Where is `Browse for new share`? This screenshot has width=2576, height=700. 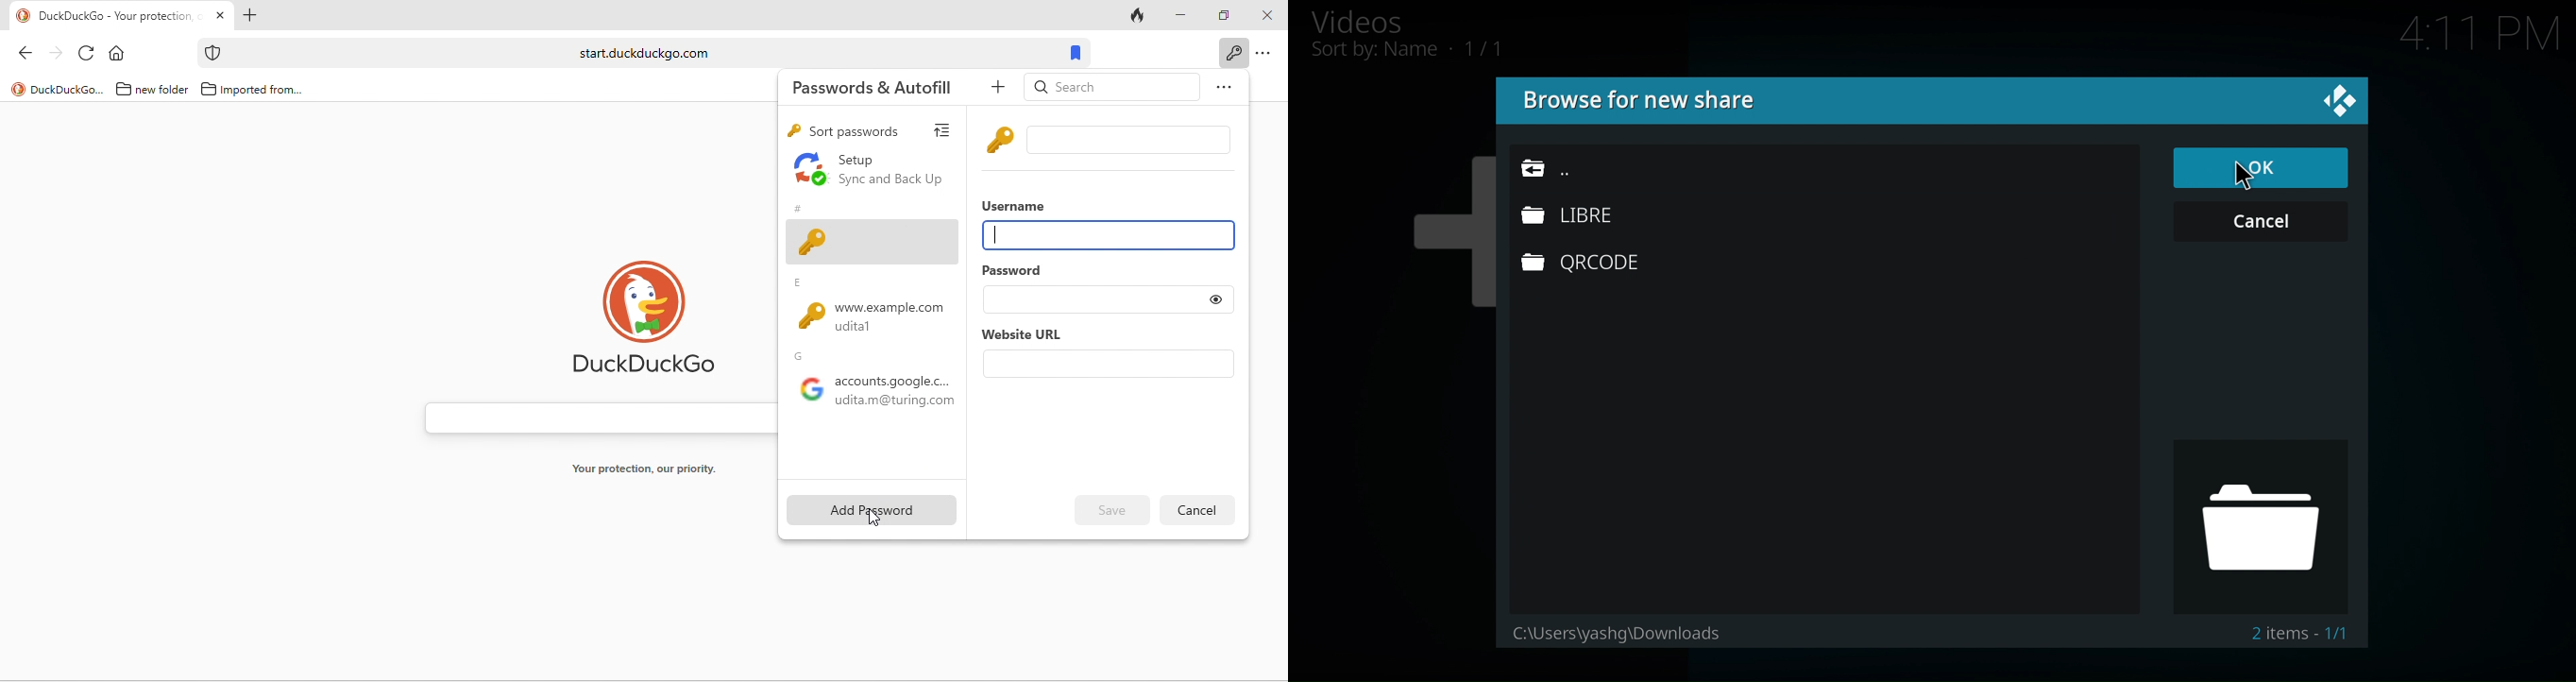
Browse for new share is located at coordinates (1658, 103).